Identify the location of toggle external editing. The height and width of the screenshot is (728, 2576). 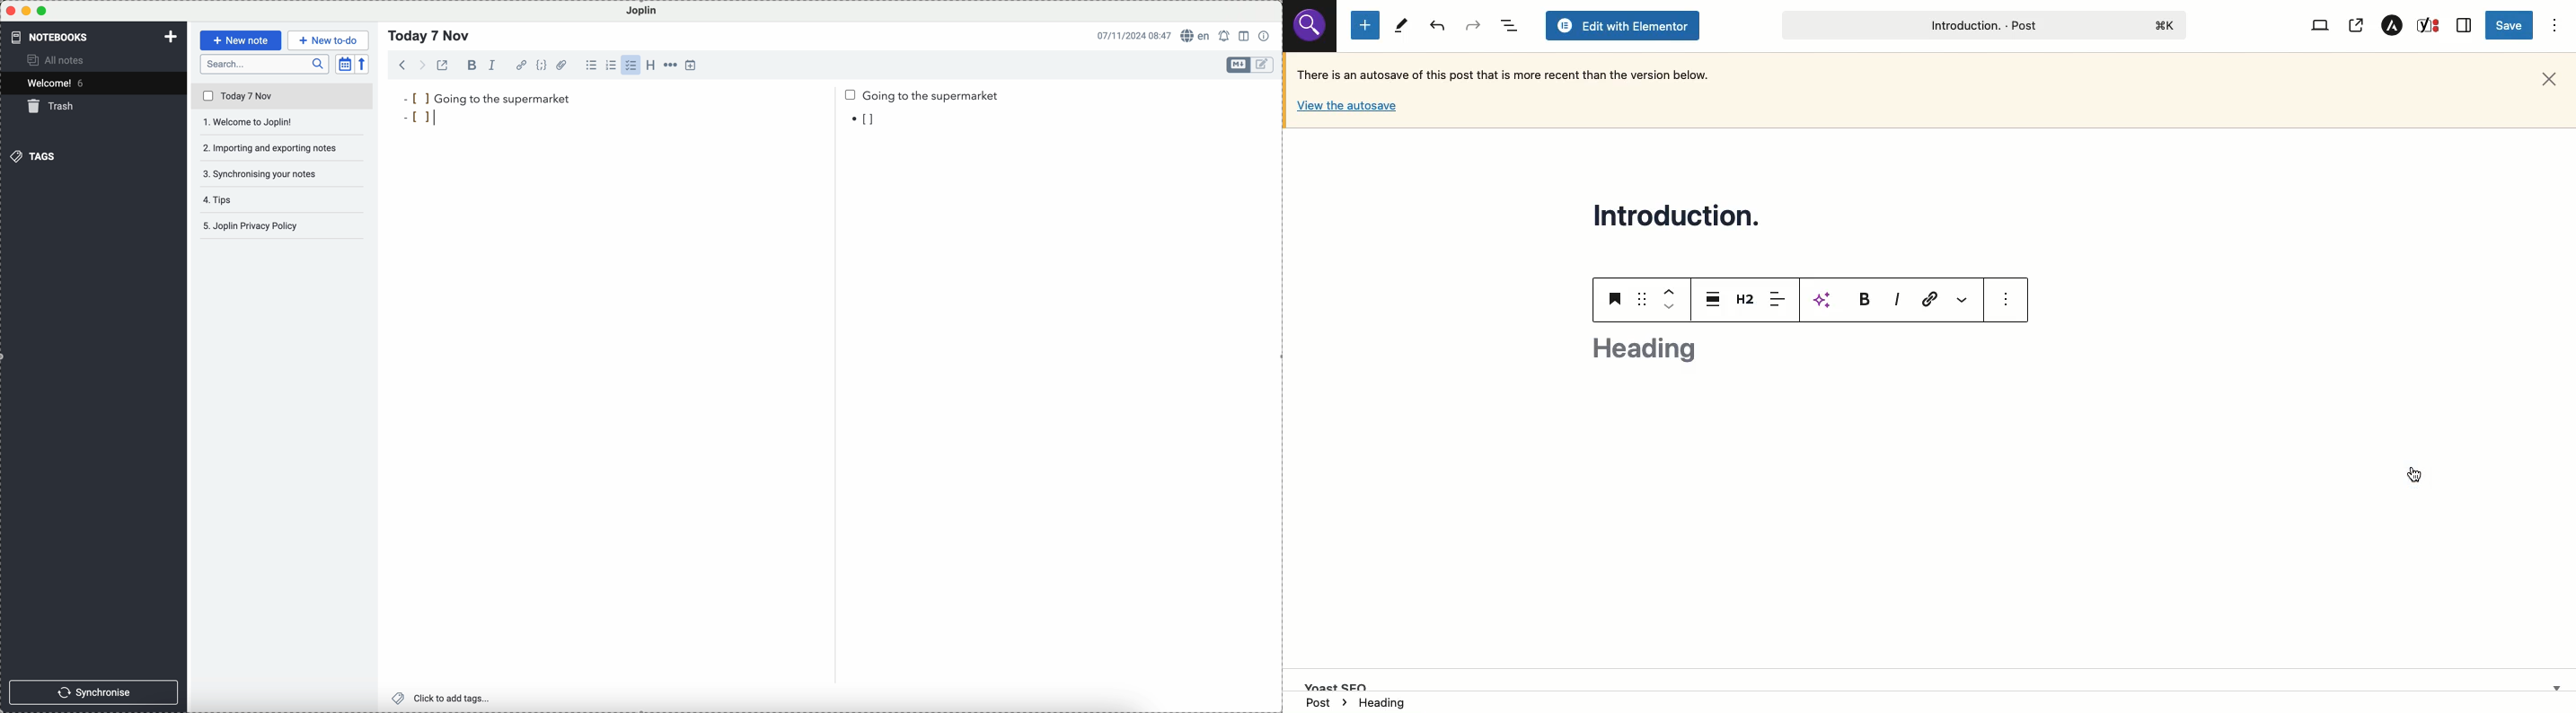
(442, 65).